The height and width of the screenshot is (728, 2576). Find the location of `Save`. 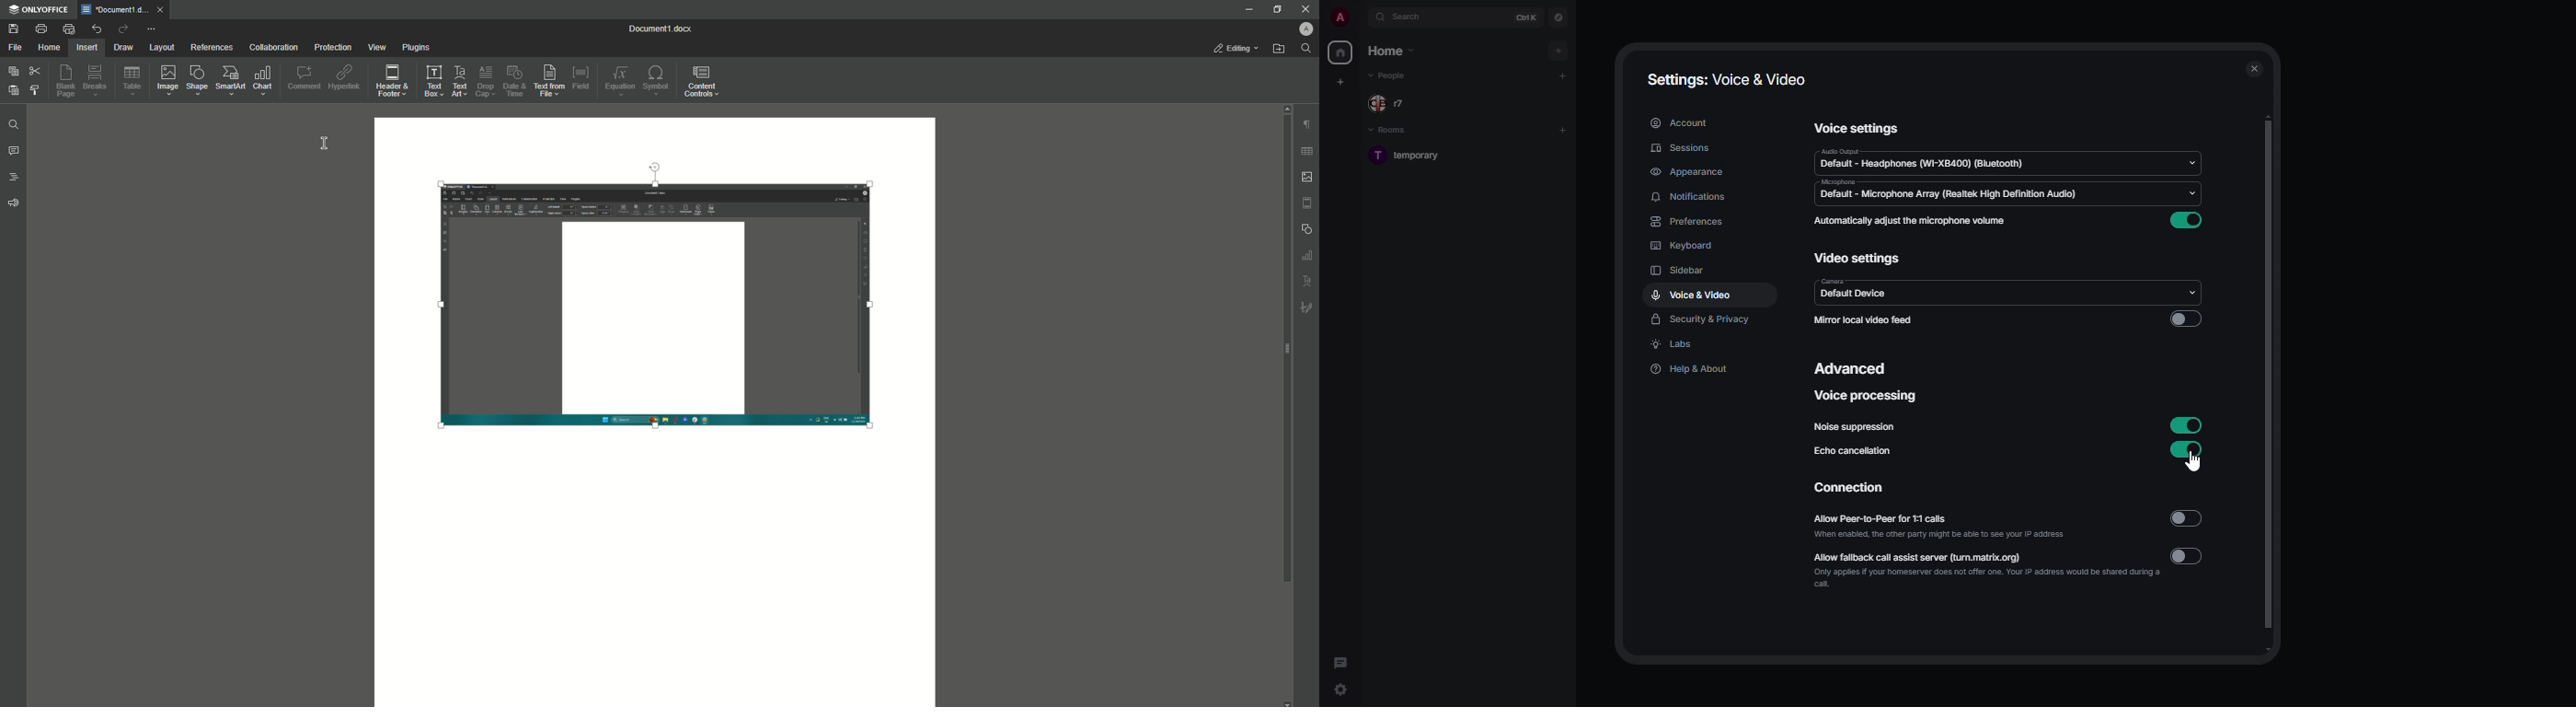

Save is located at coordinates (12, 29).